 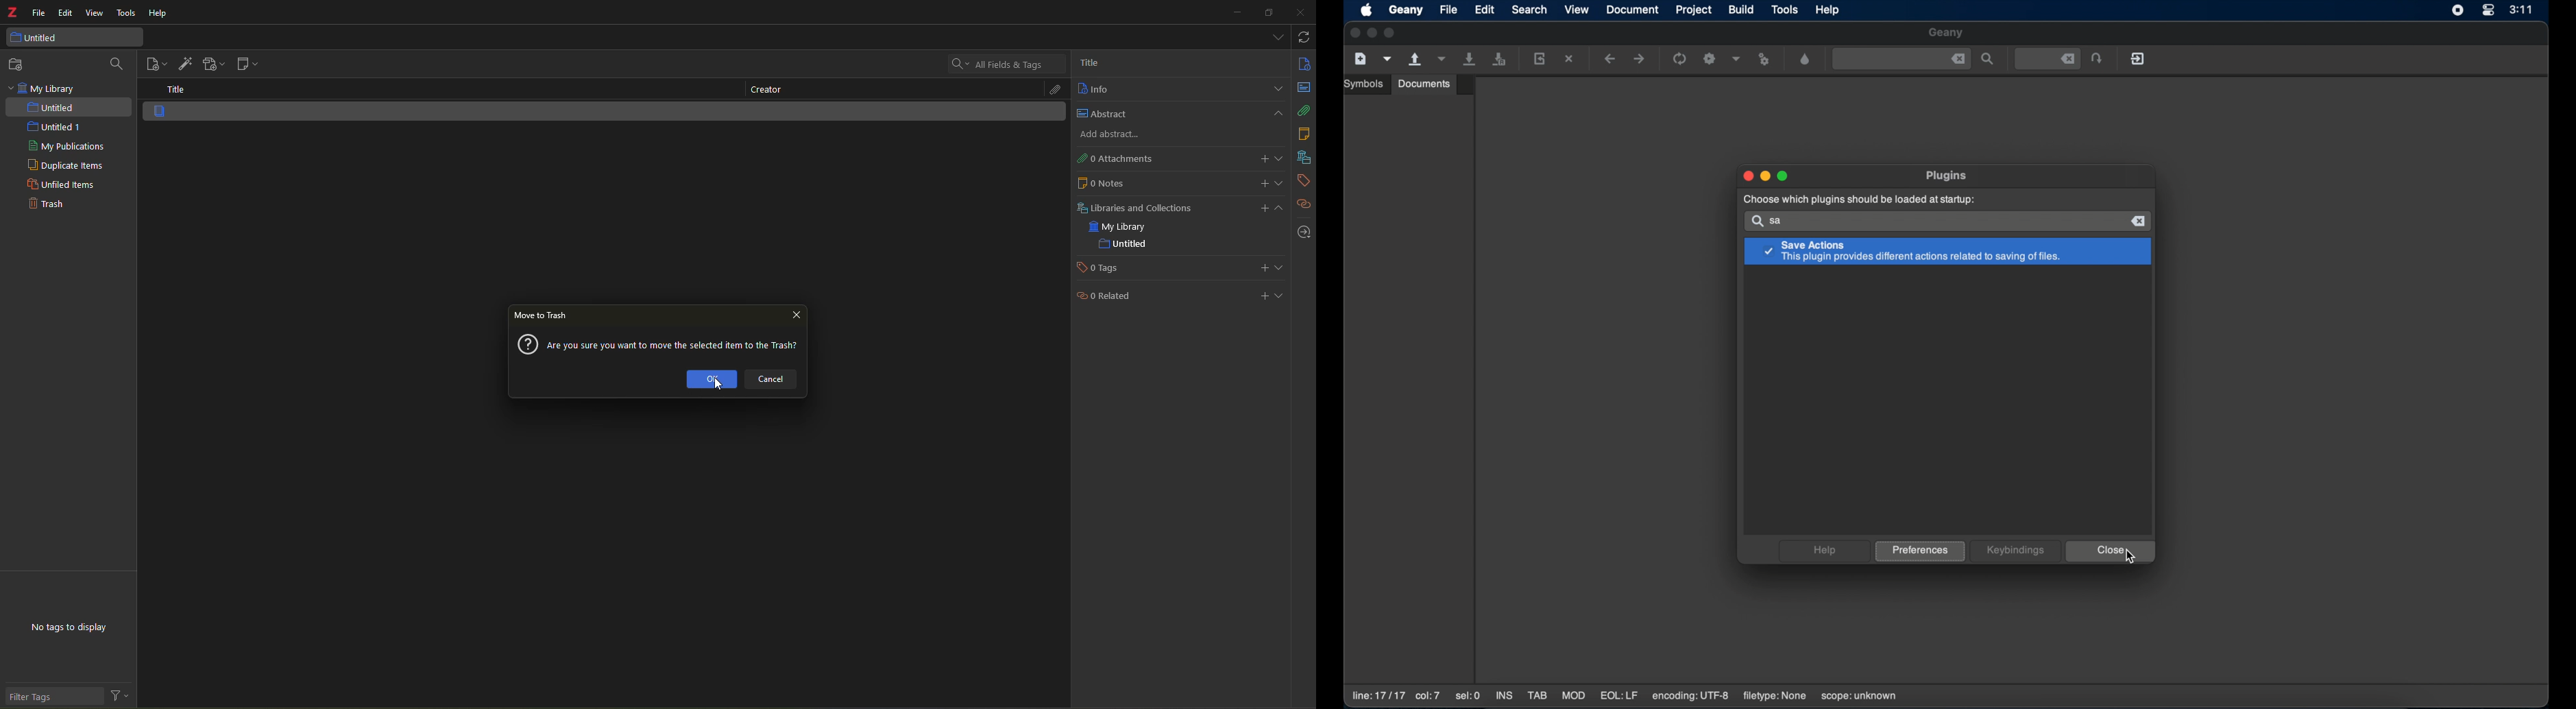 What do you see at coordinates (1388, 59) in the screenshot?
I see `create a new file from template` at bounding box center [1388, 59].